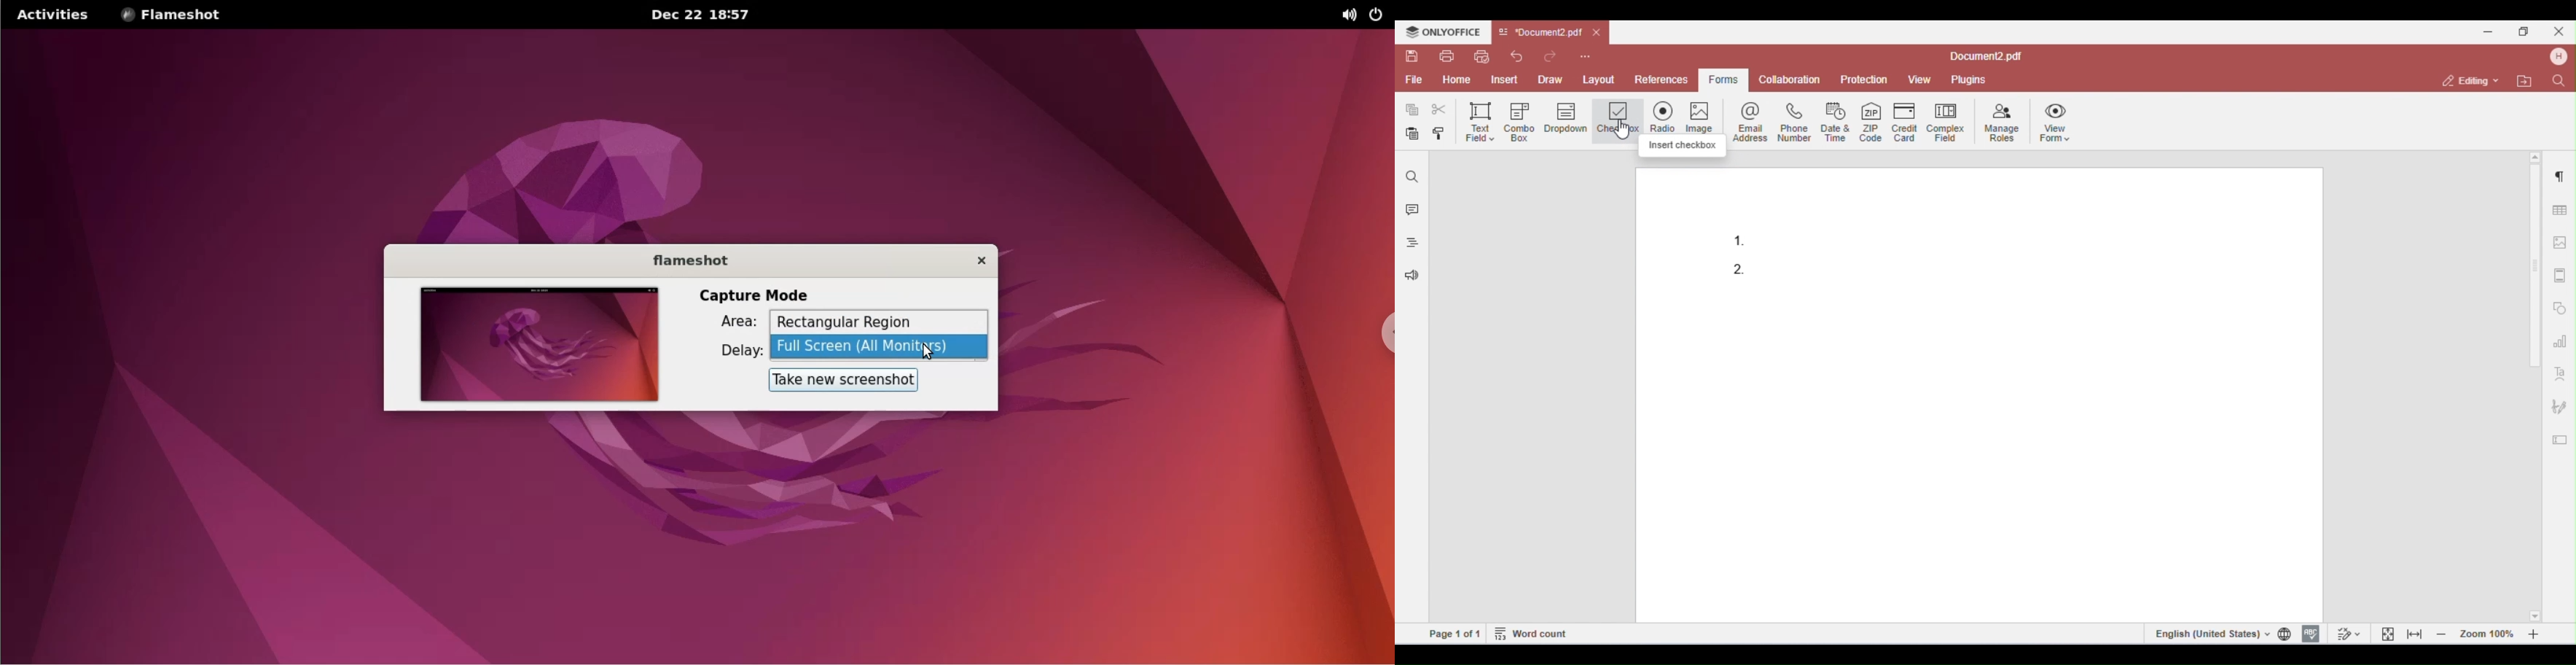  Describe the element at coordinates (724, 324) in the screenshot. I see `area:` at that location.